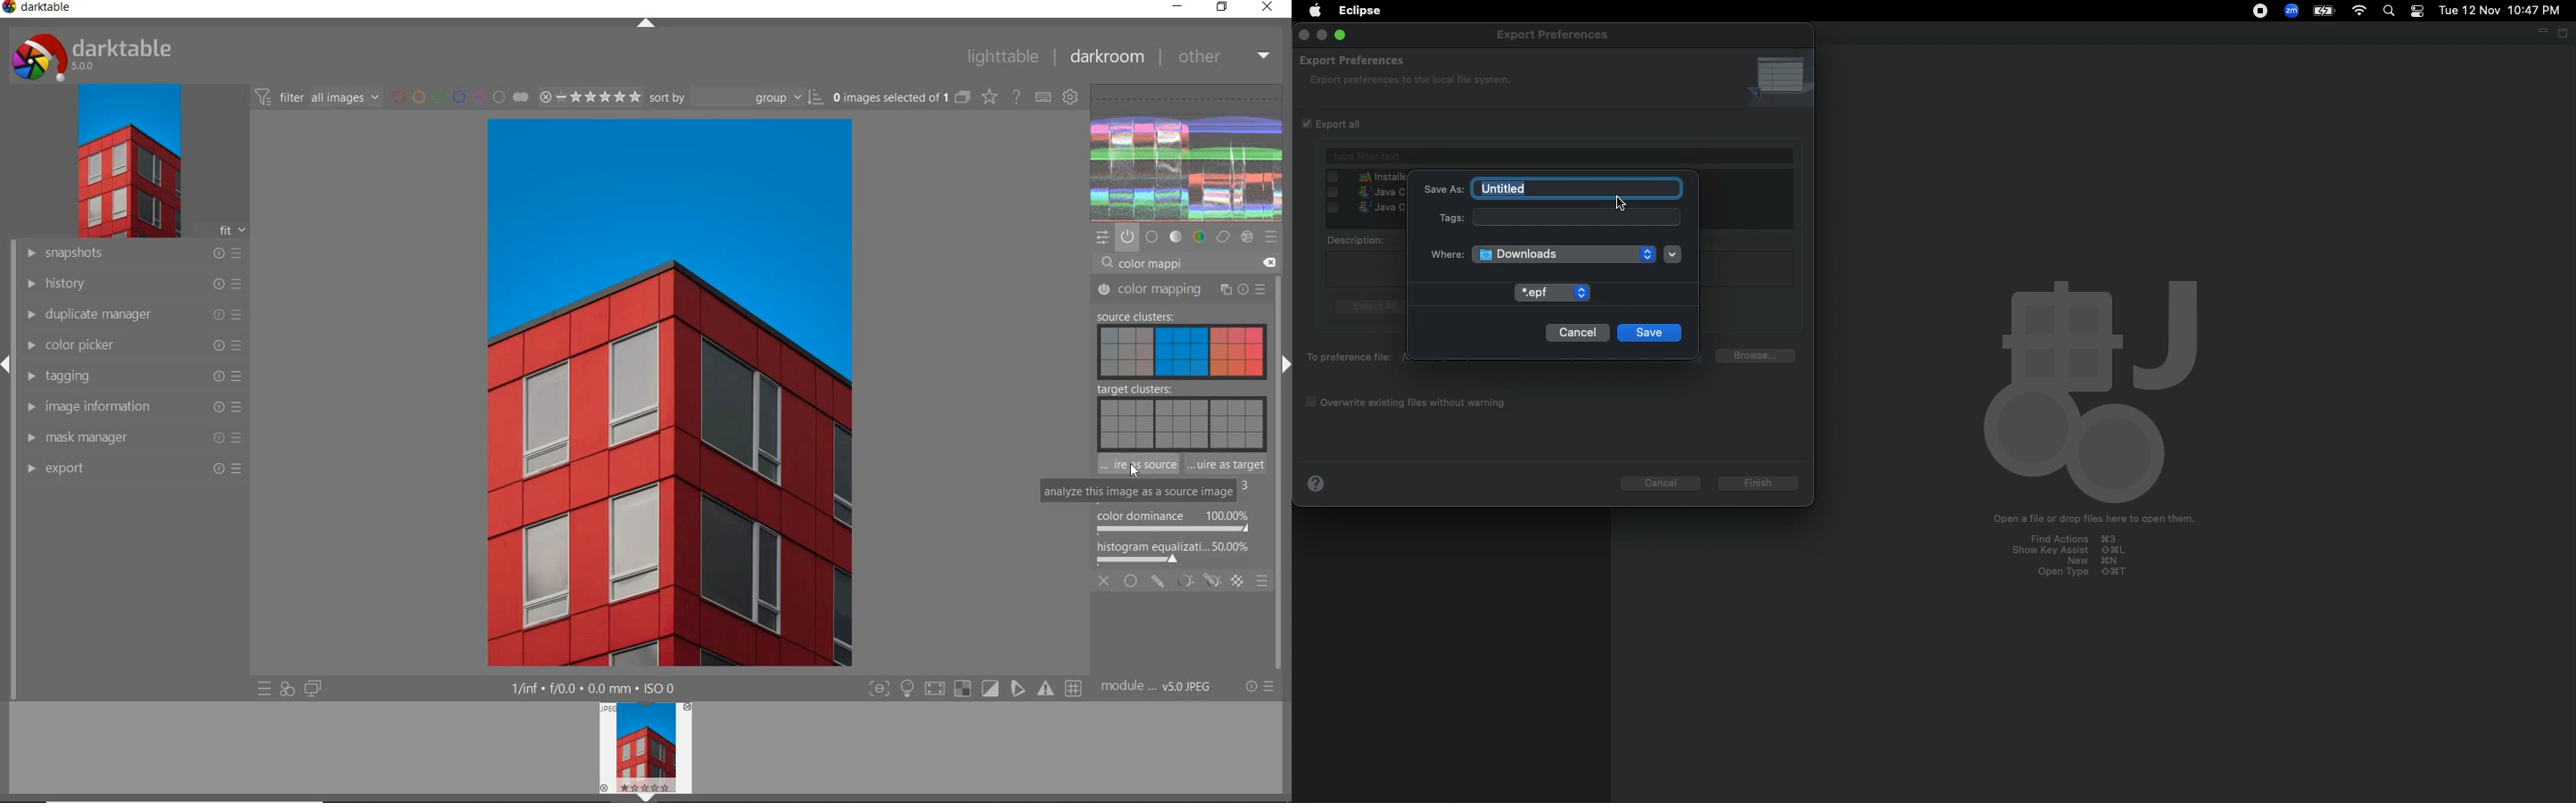  What do you see at coordinates (1621, 203) in the screenshot?
I see `Cursor` at bounding box center [1621, 203].